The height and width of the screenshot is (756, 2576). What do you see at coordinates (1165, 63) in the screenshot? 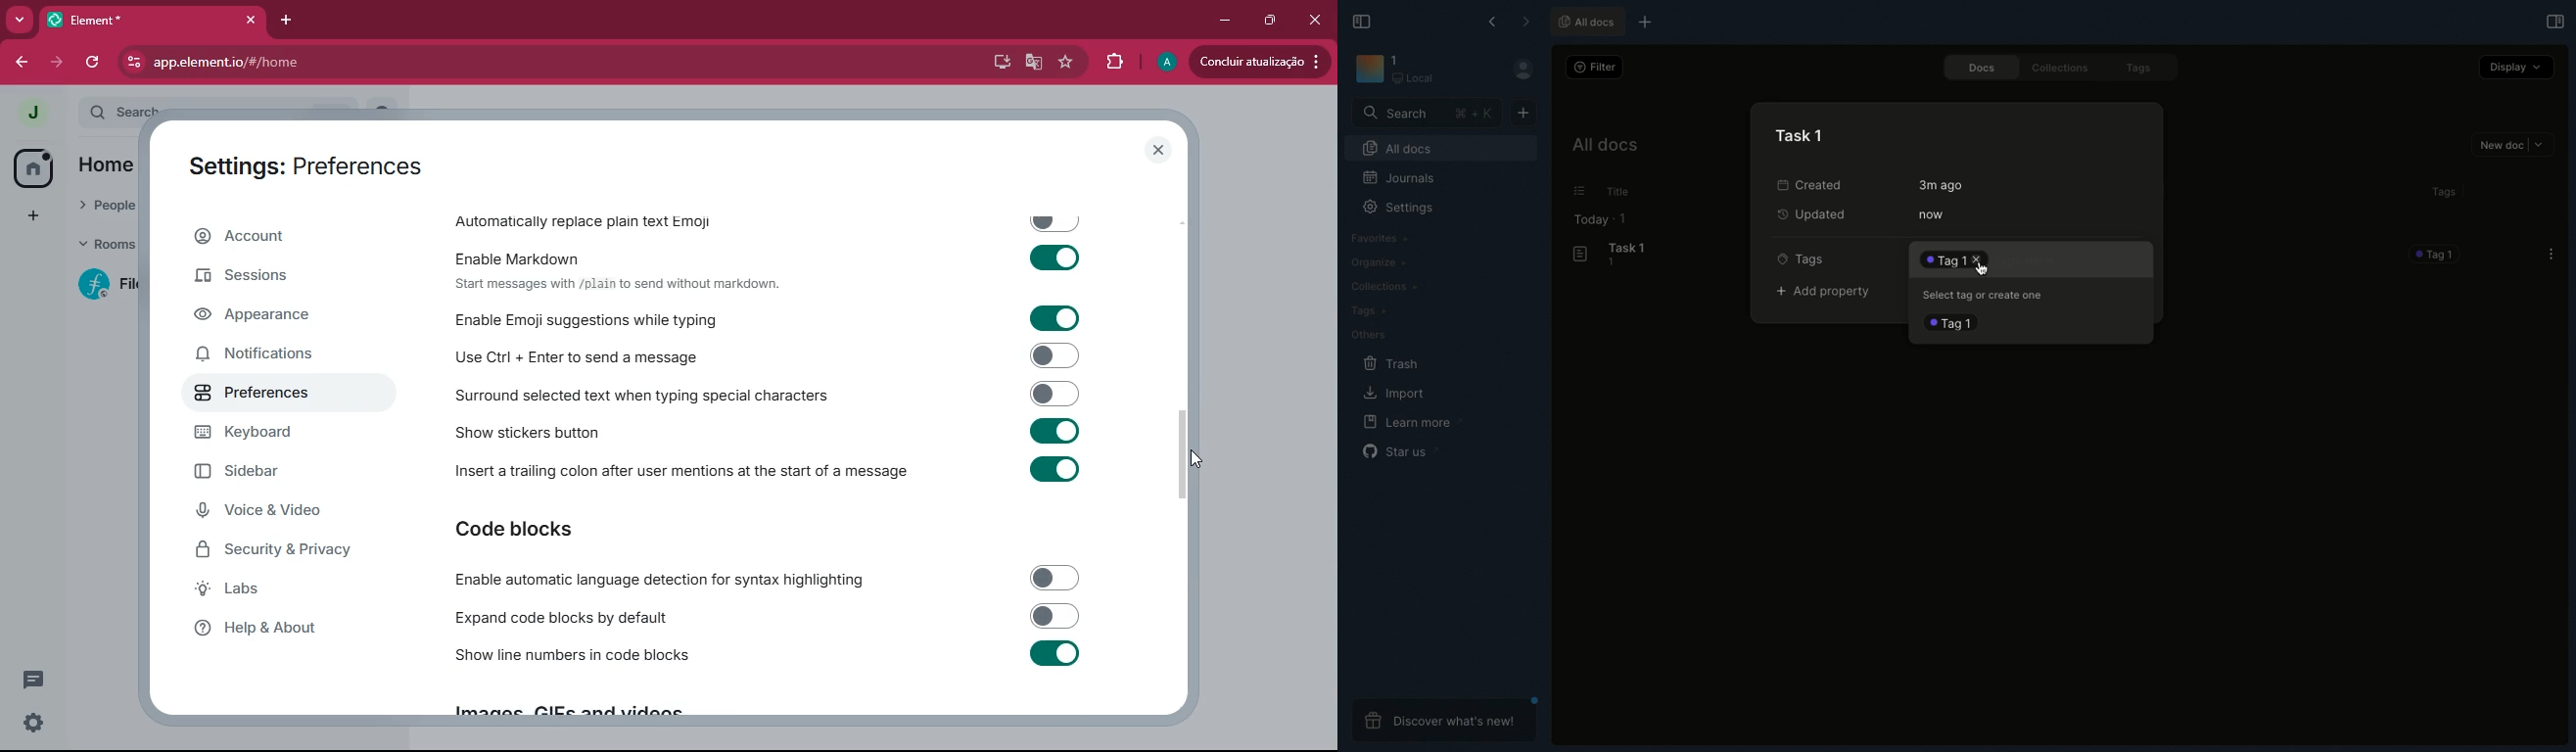
I see `profile picture` at bounding box center [1165, 63].